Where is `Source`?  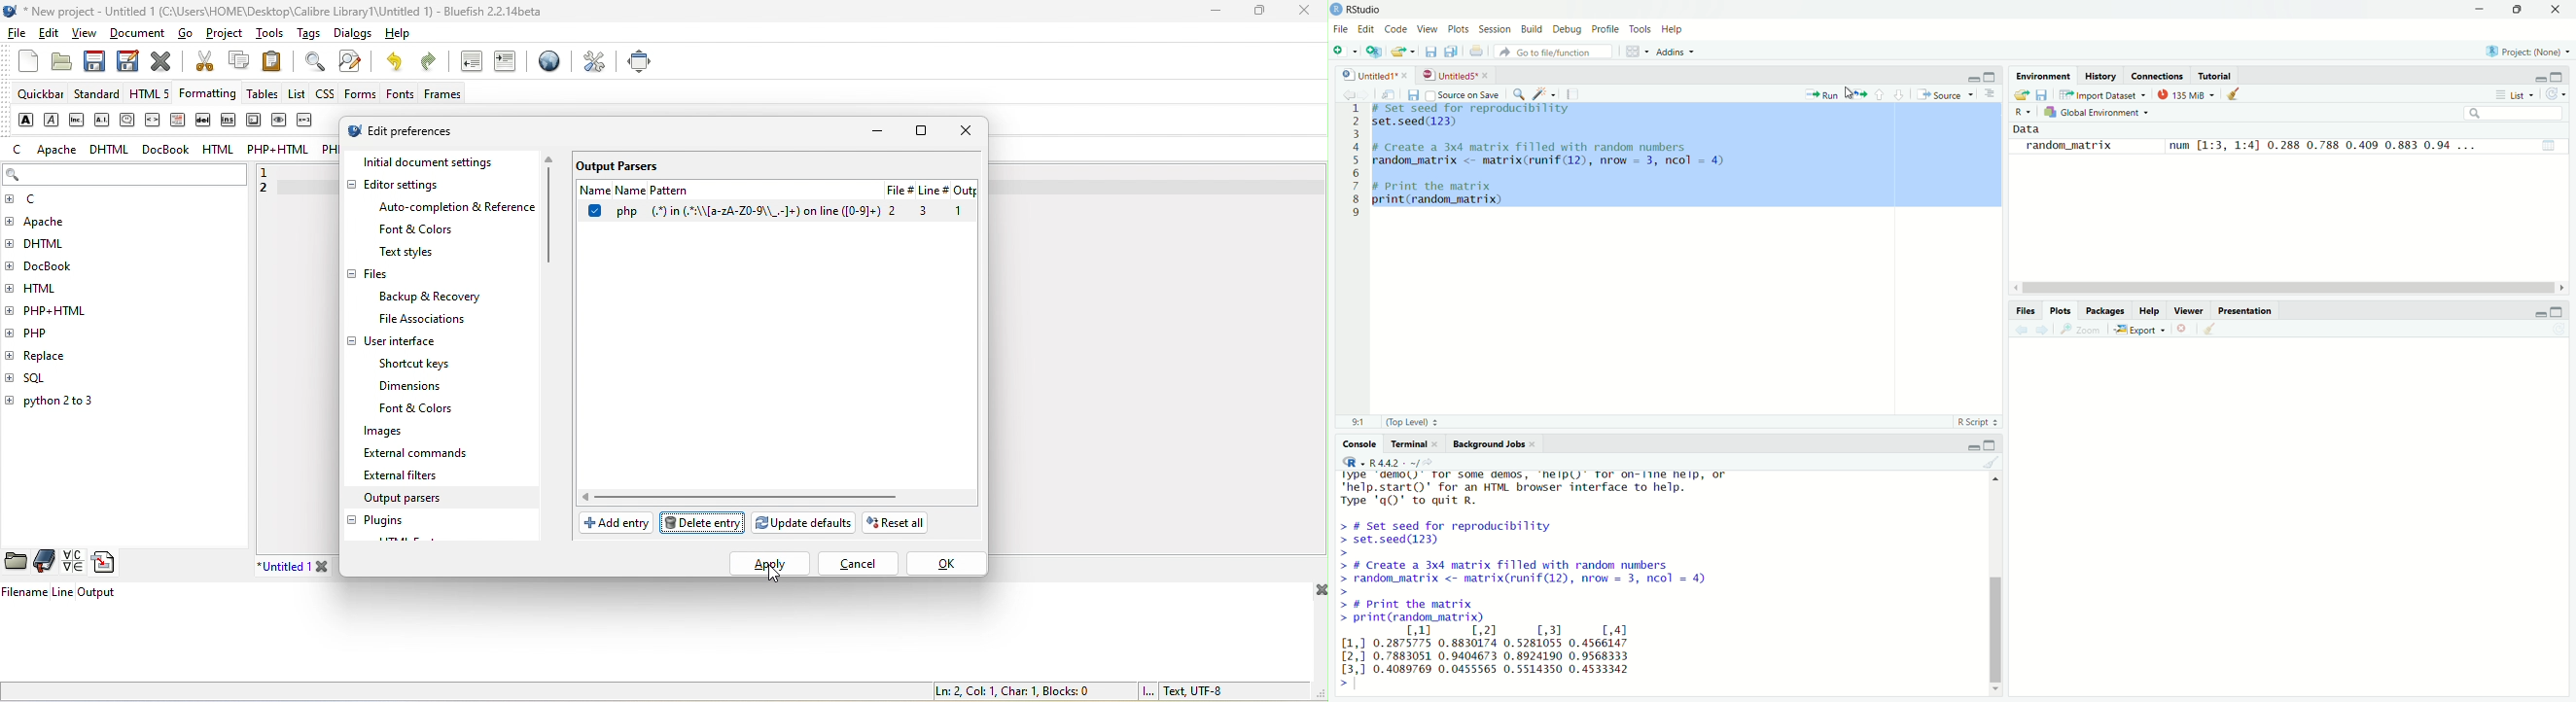 Source is located at coordinates (1947, 93).